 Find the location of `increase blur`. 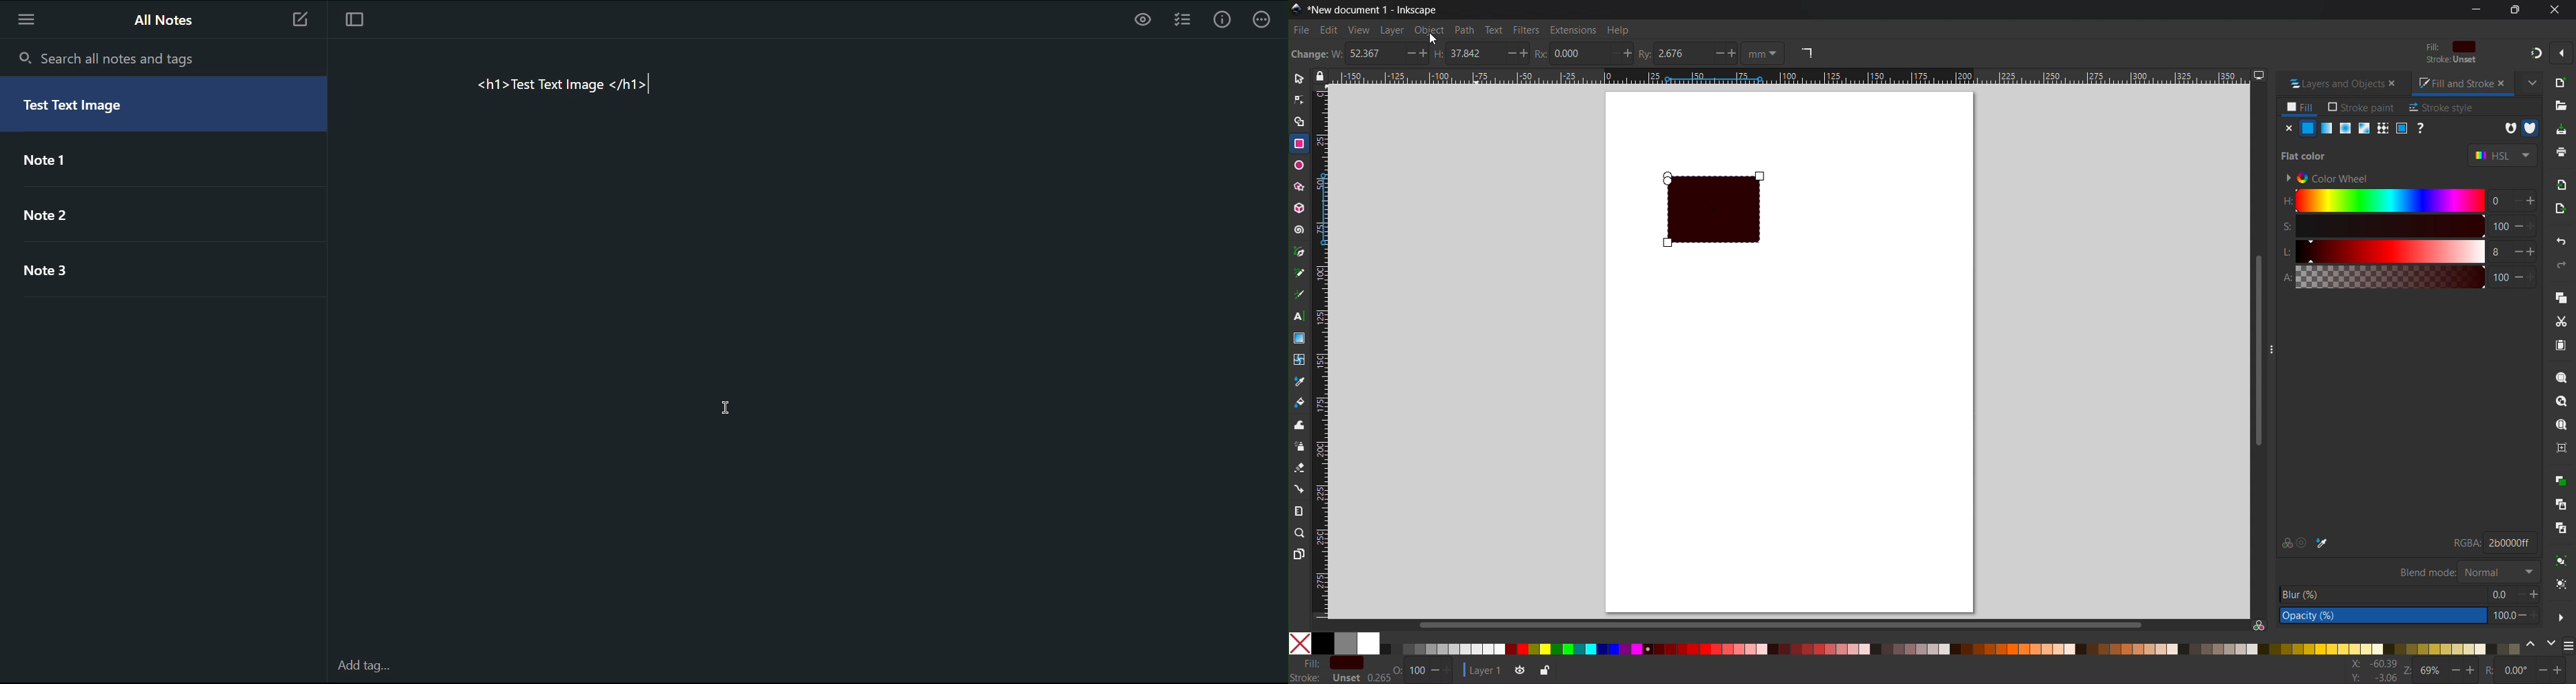

increase blur is located at coordinates (2535, 593).